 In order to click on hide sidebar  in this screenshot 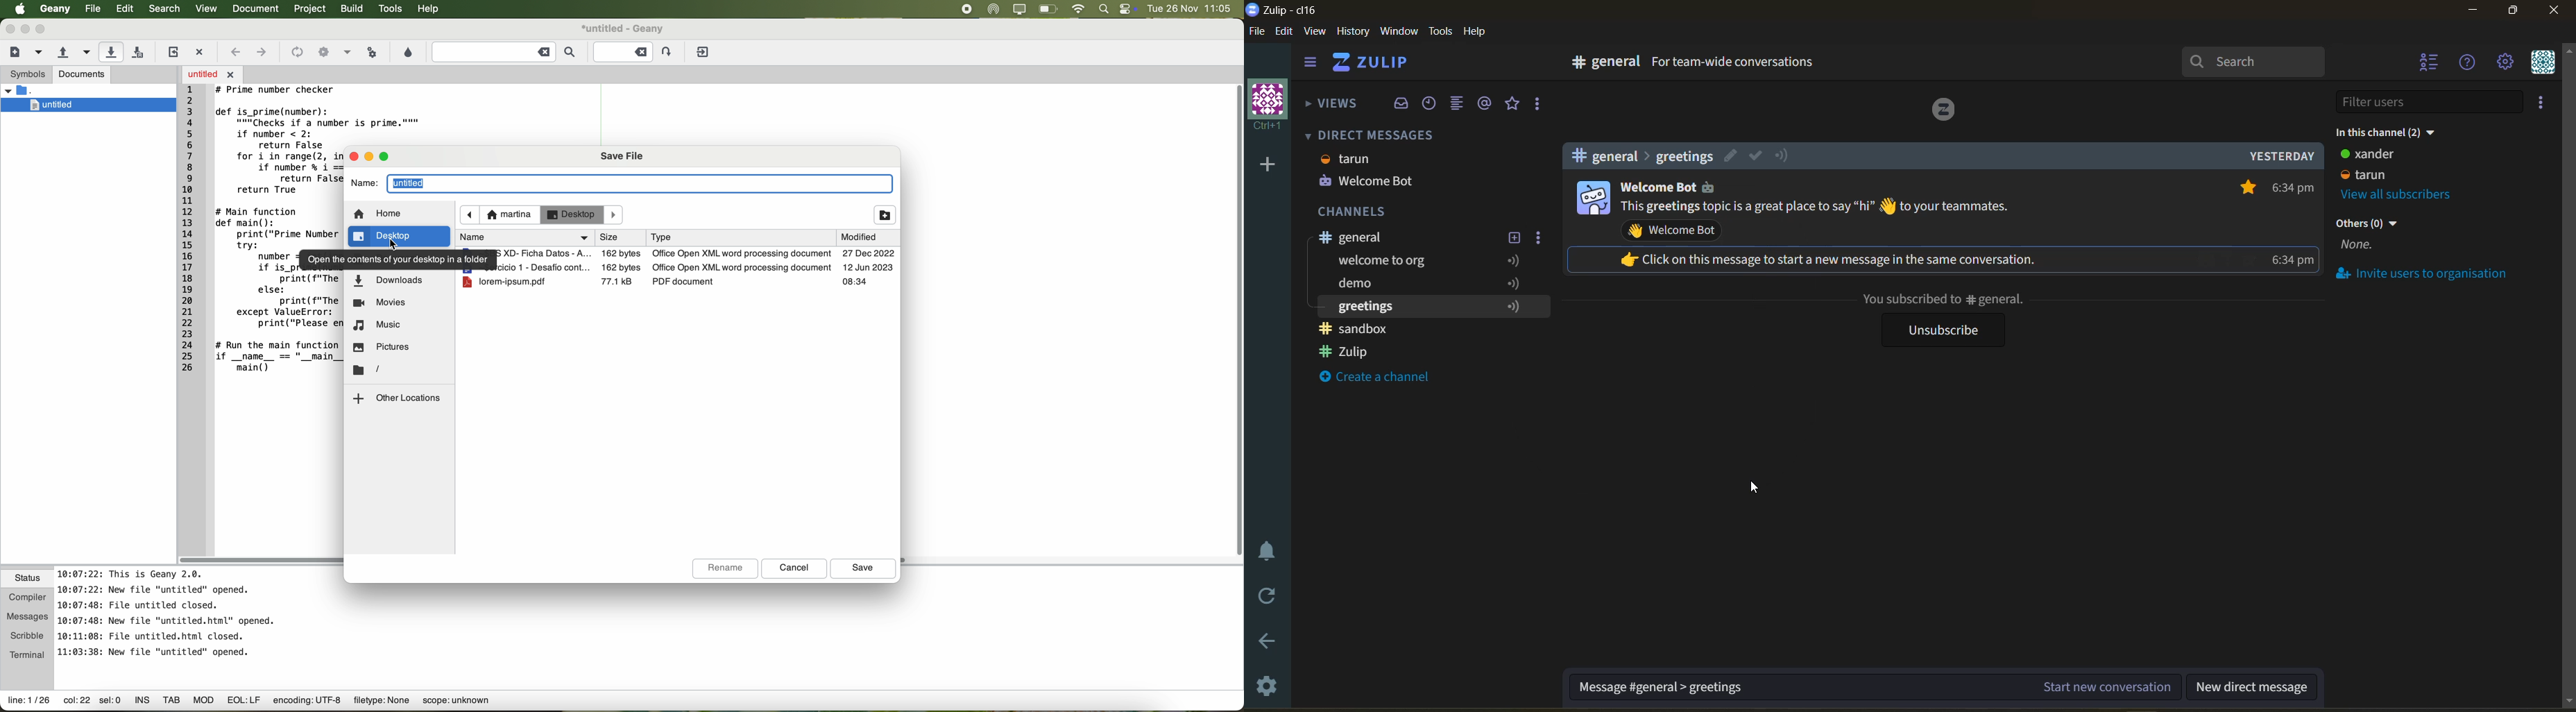, I will do `click(1310, 62)`.